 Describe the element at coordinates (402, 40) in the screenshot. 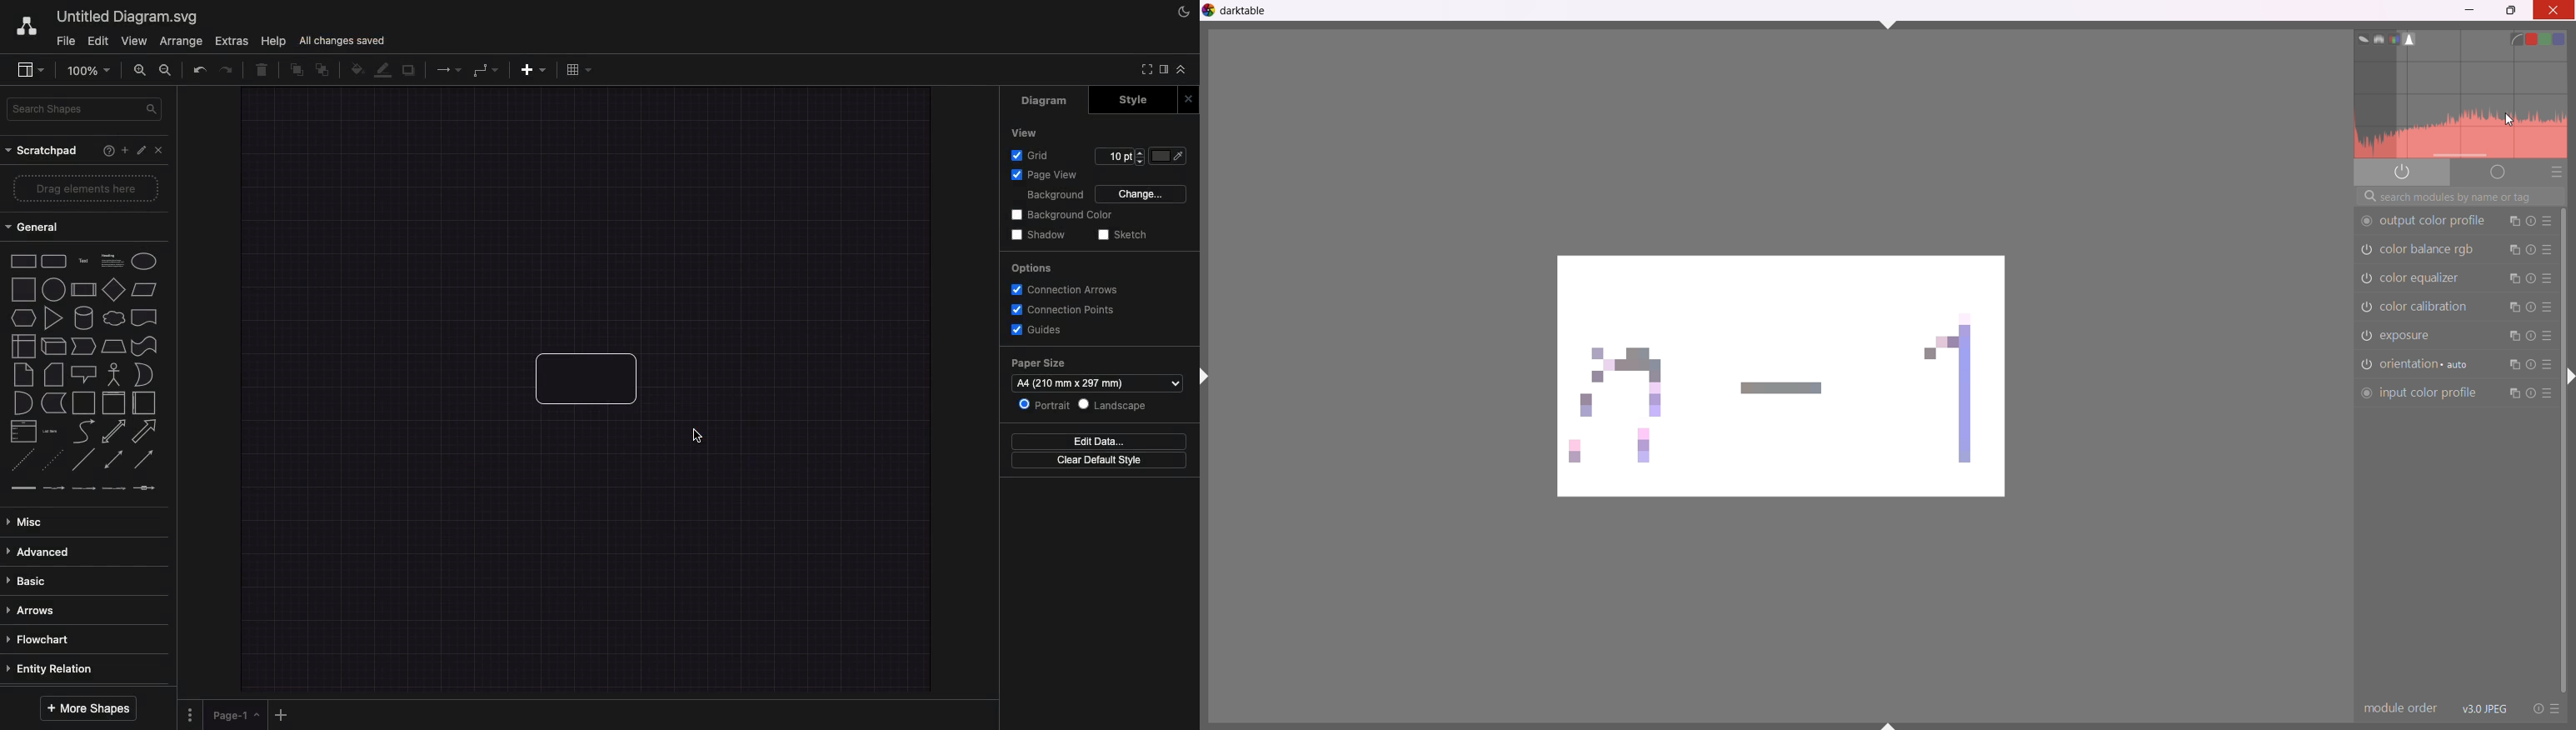

I see `Unsaved changes. Click here to save.` at that location.